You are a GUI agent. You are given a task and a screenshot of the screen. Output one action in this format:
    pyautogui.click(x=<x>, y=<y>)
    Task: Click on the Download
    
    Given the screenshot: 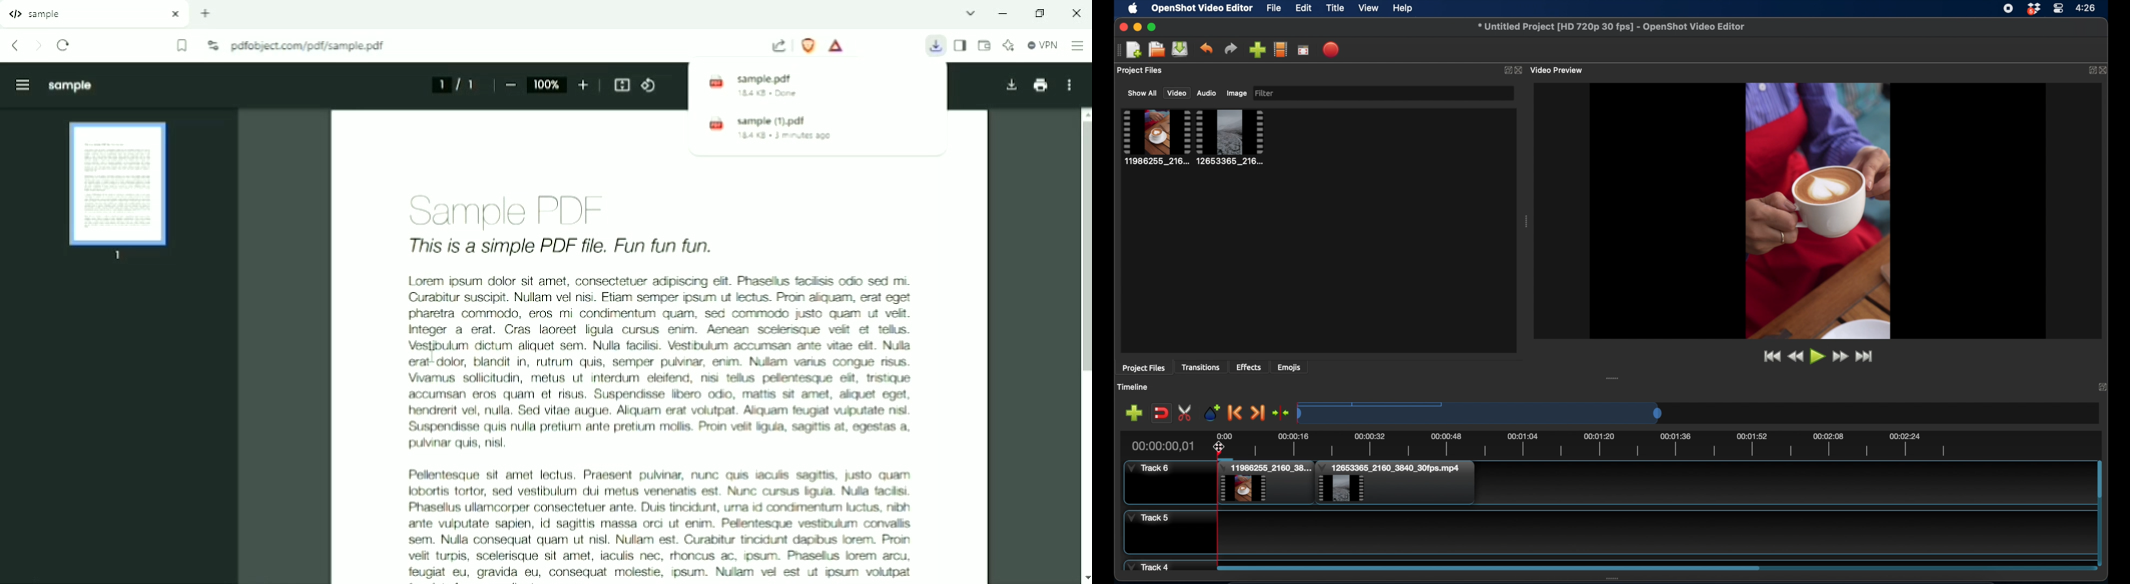 What is the action you would take?
    pyautogui.click(x=1010, y=86)
    